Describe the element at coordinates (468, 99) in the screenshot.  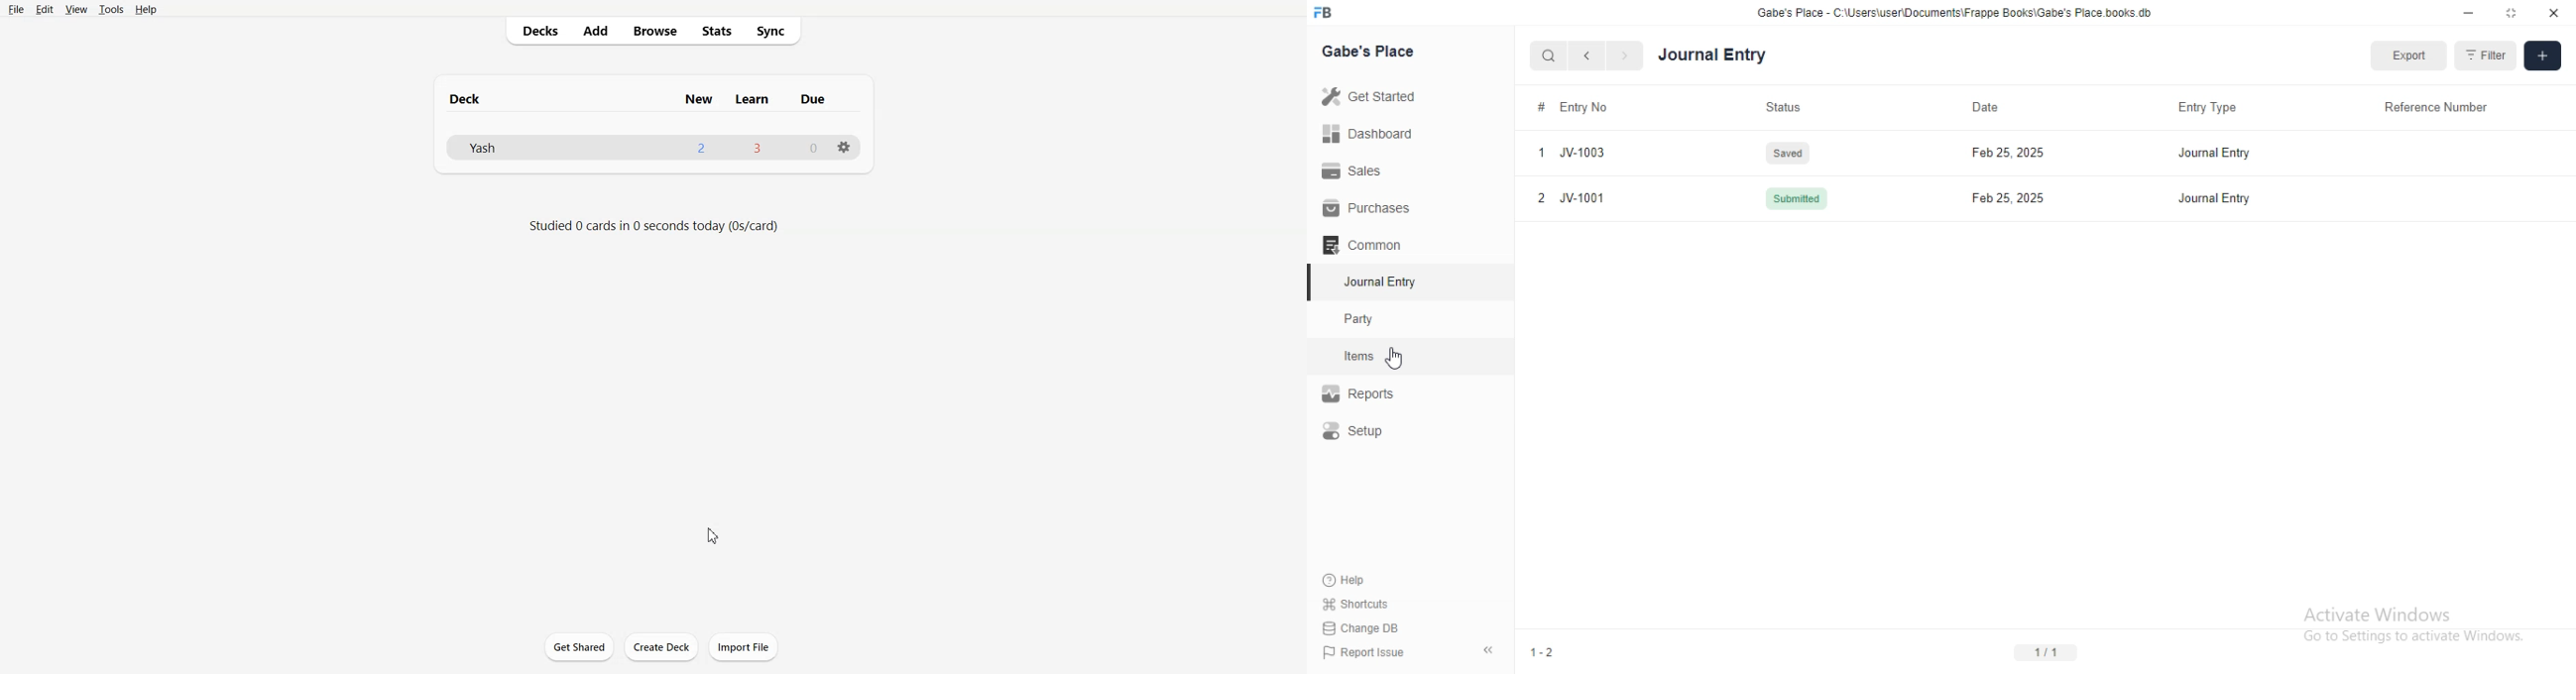
I see `Deck` at that location.